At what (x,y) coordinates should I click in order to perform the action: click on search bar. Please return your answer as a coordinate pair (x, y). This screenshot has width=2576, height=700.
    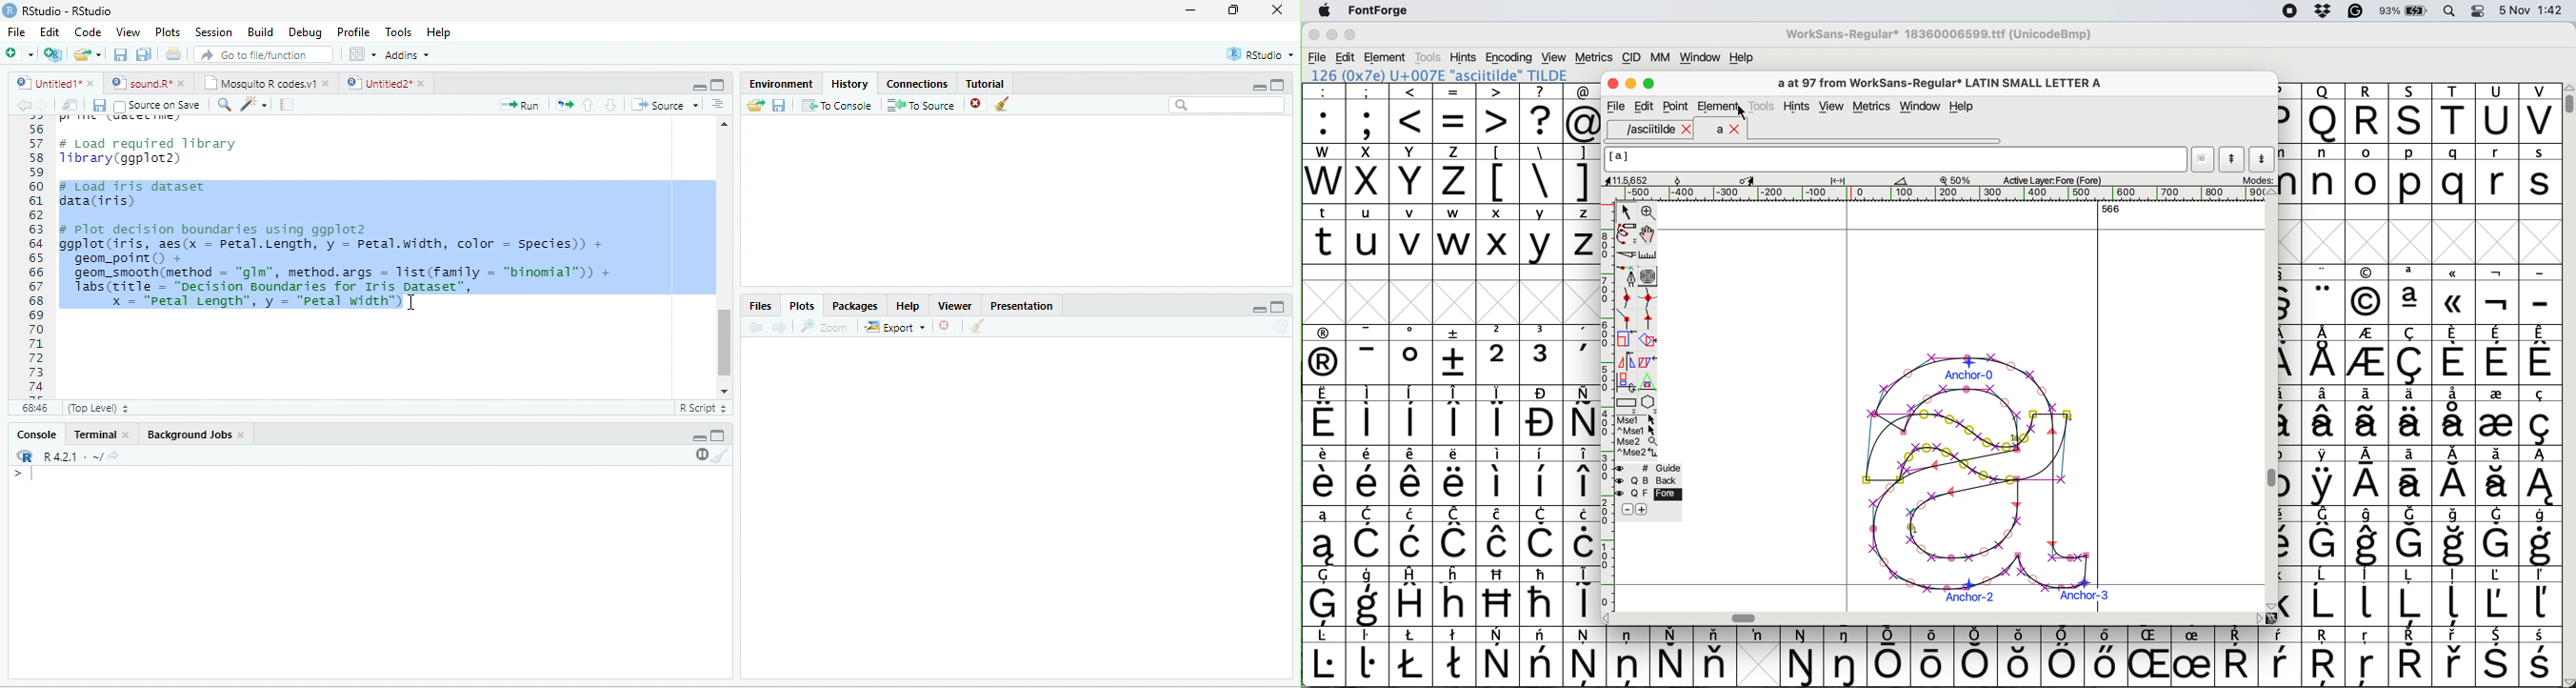
    Looking at the image, I should click on (1228, 104).